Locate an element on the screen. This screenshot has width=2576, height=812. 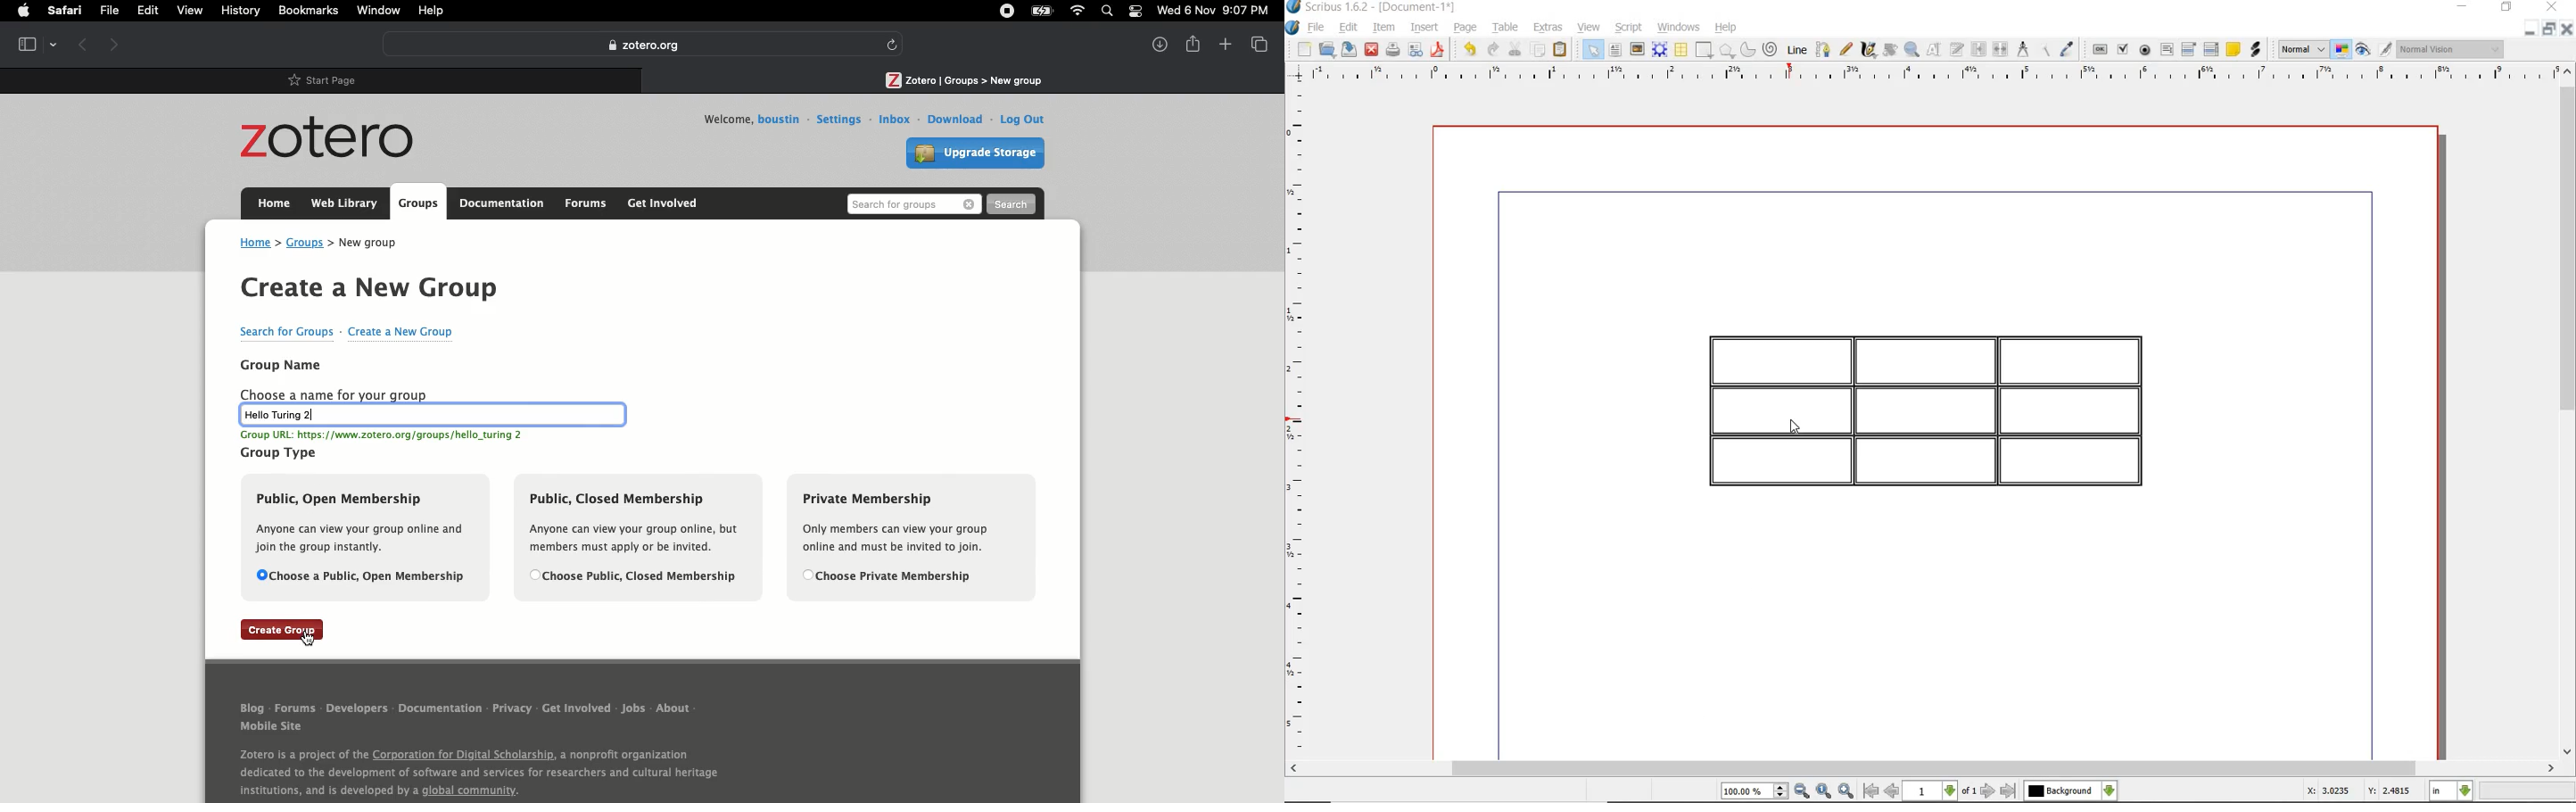
X: 3.0235 Y: 2.4815 is located at coordinates (2357, 791).